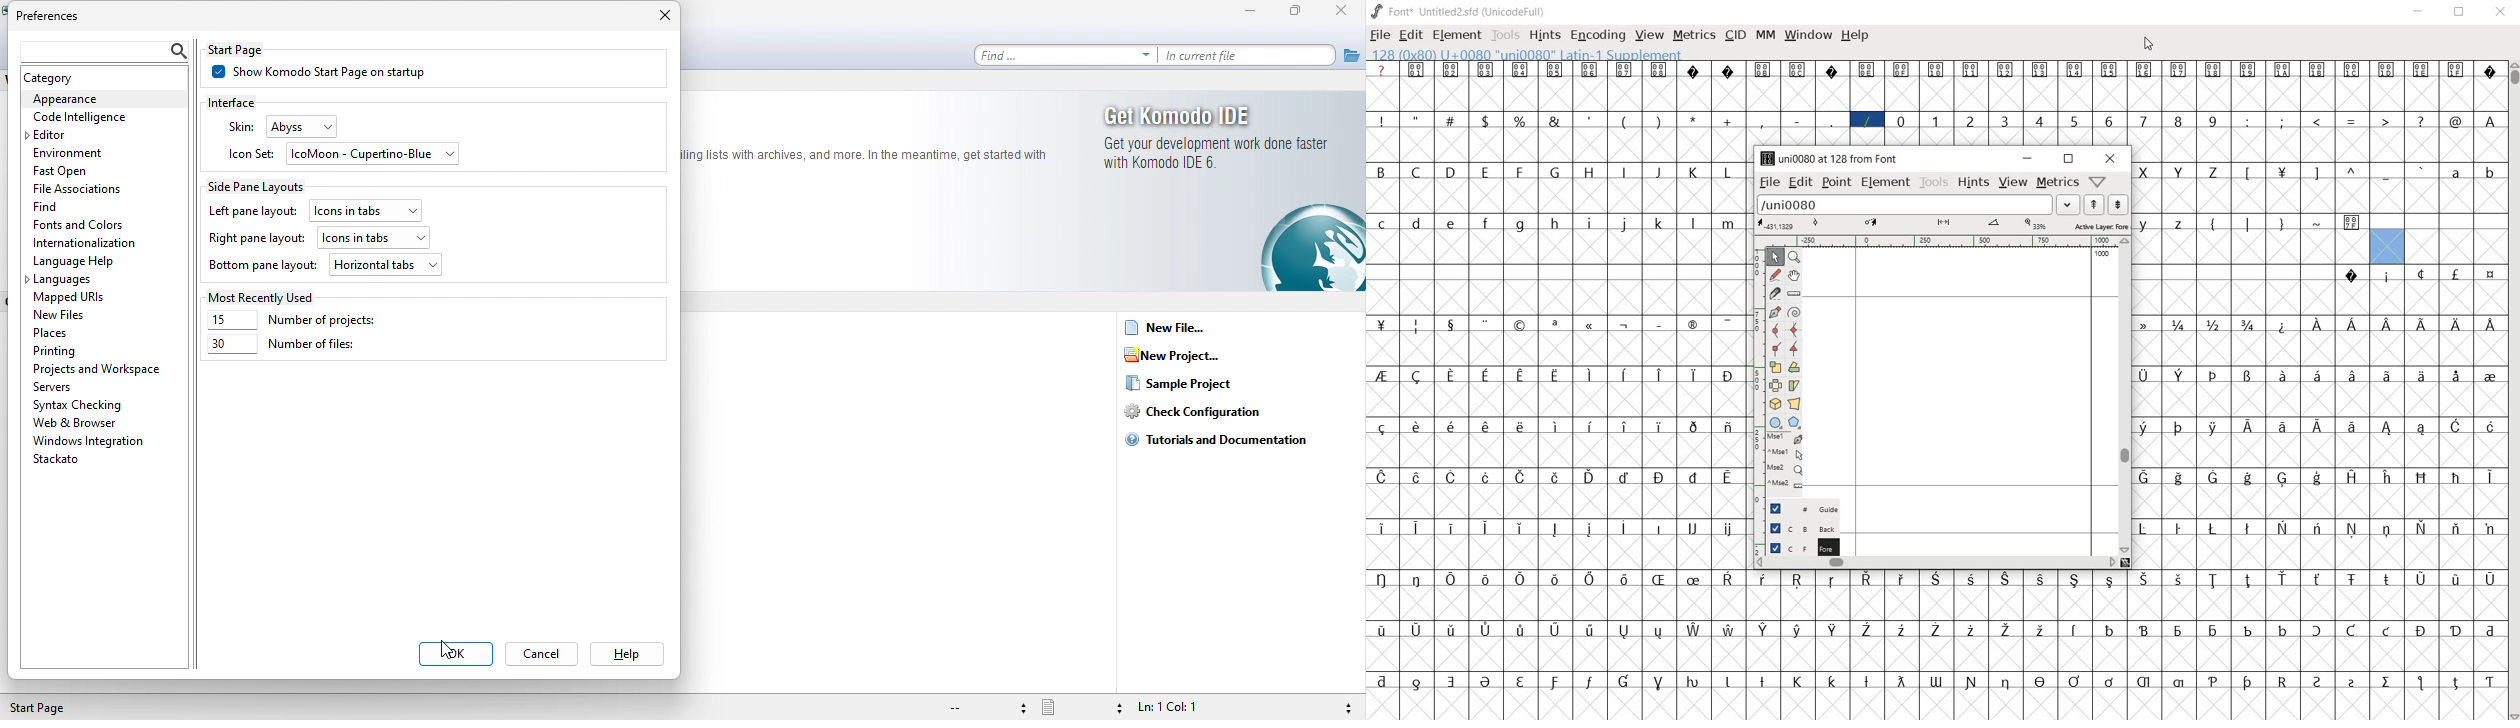 This screenshot has height=728, width=2520. Describe the element at coordinates (1519, 172) in the screenshot. I see `glyph` at that location.